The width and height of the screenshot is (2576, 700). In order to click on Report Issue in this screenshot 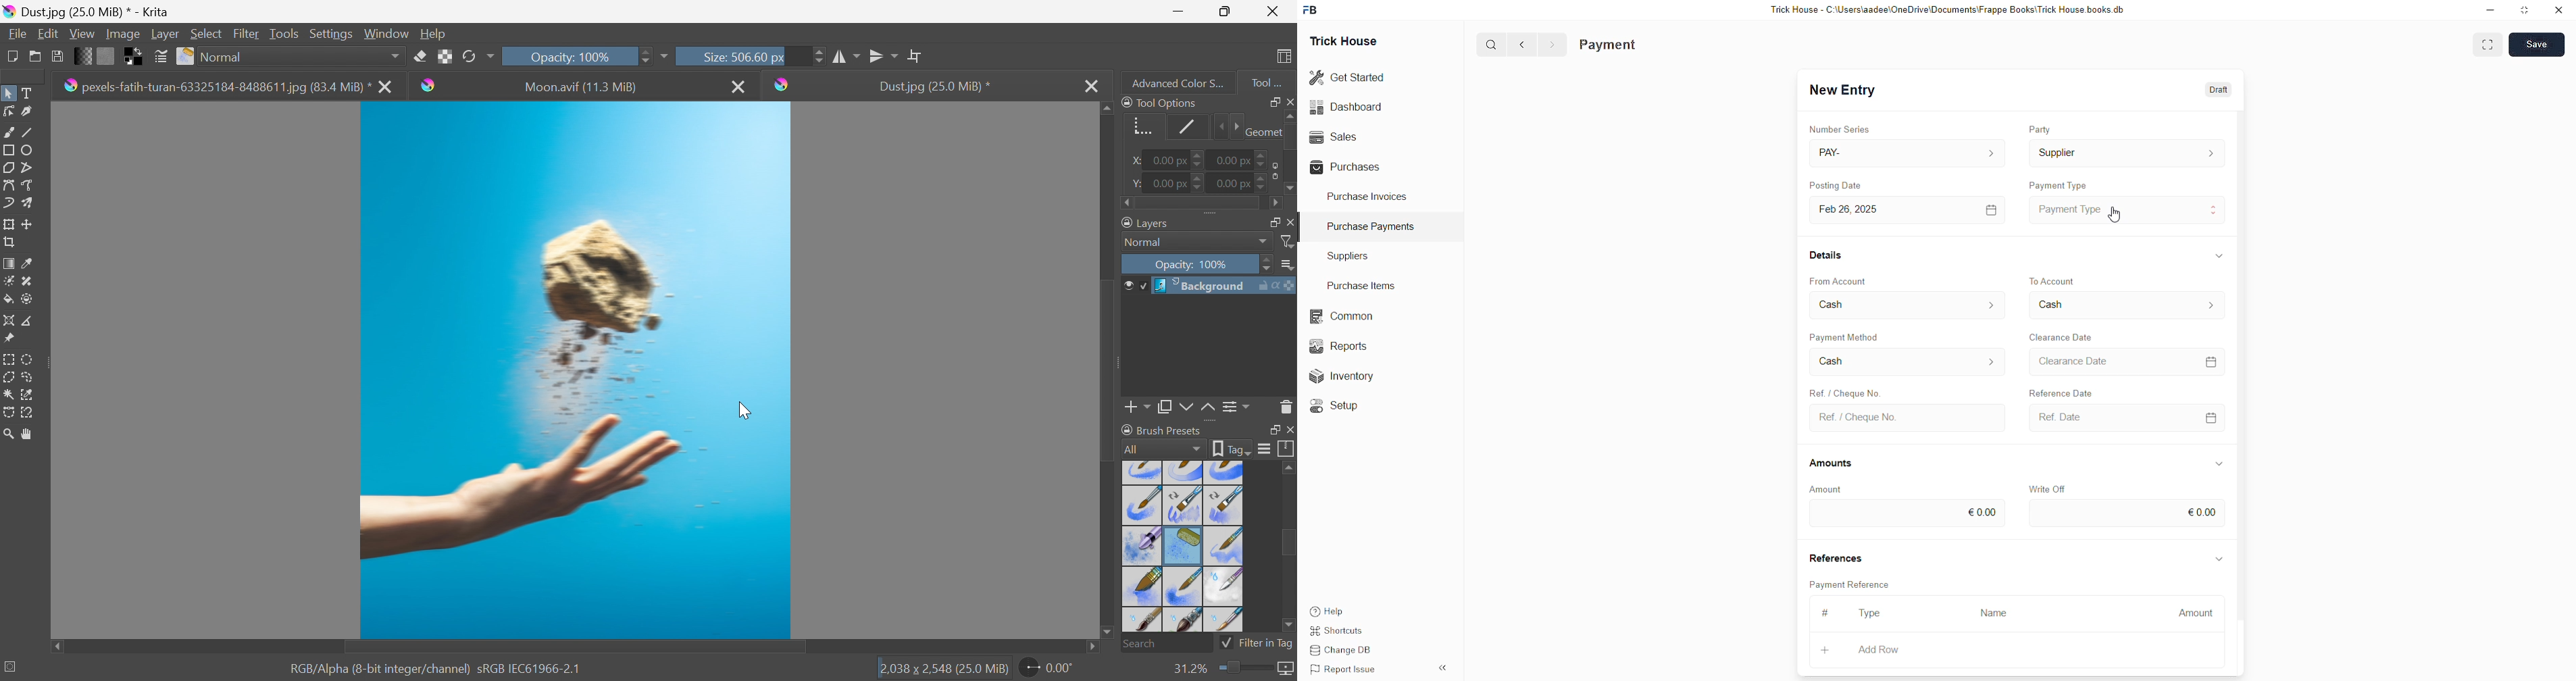, I will do `click(1340, 668)`.